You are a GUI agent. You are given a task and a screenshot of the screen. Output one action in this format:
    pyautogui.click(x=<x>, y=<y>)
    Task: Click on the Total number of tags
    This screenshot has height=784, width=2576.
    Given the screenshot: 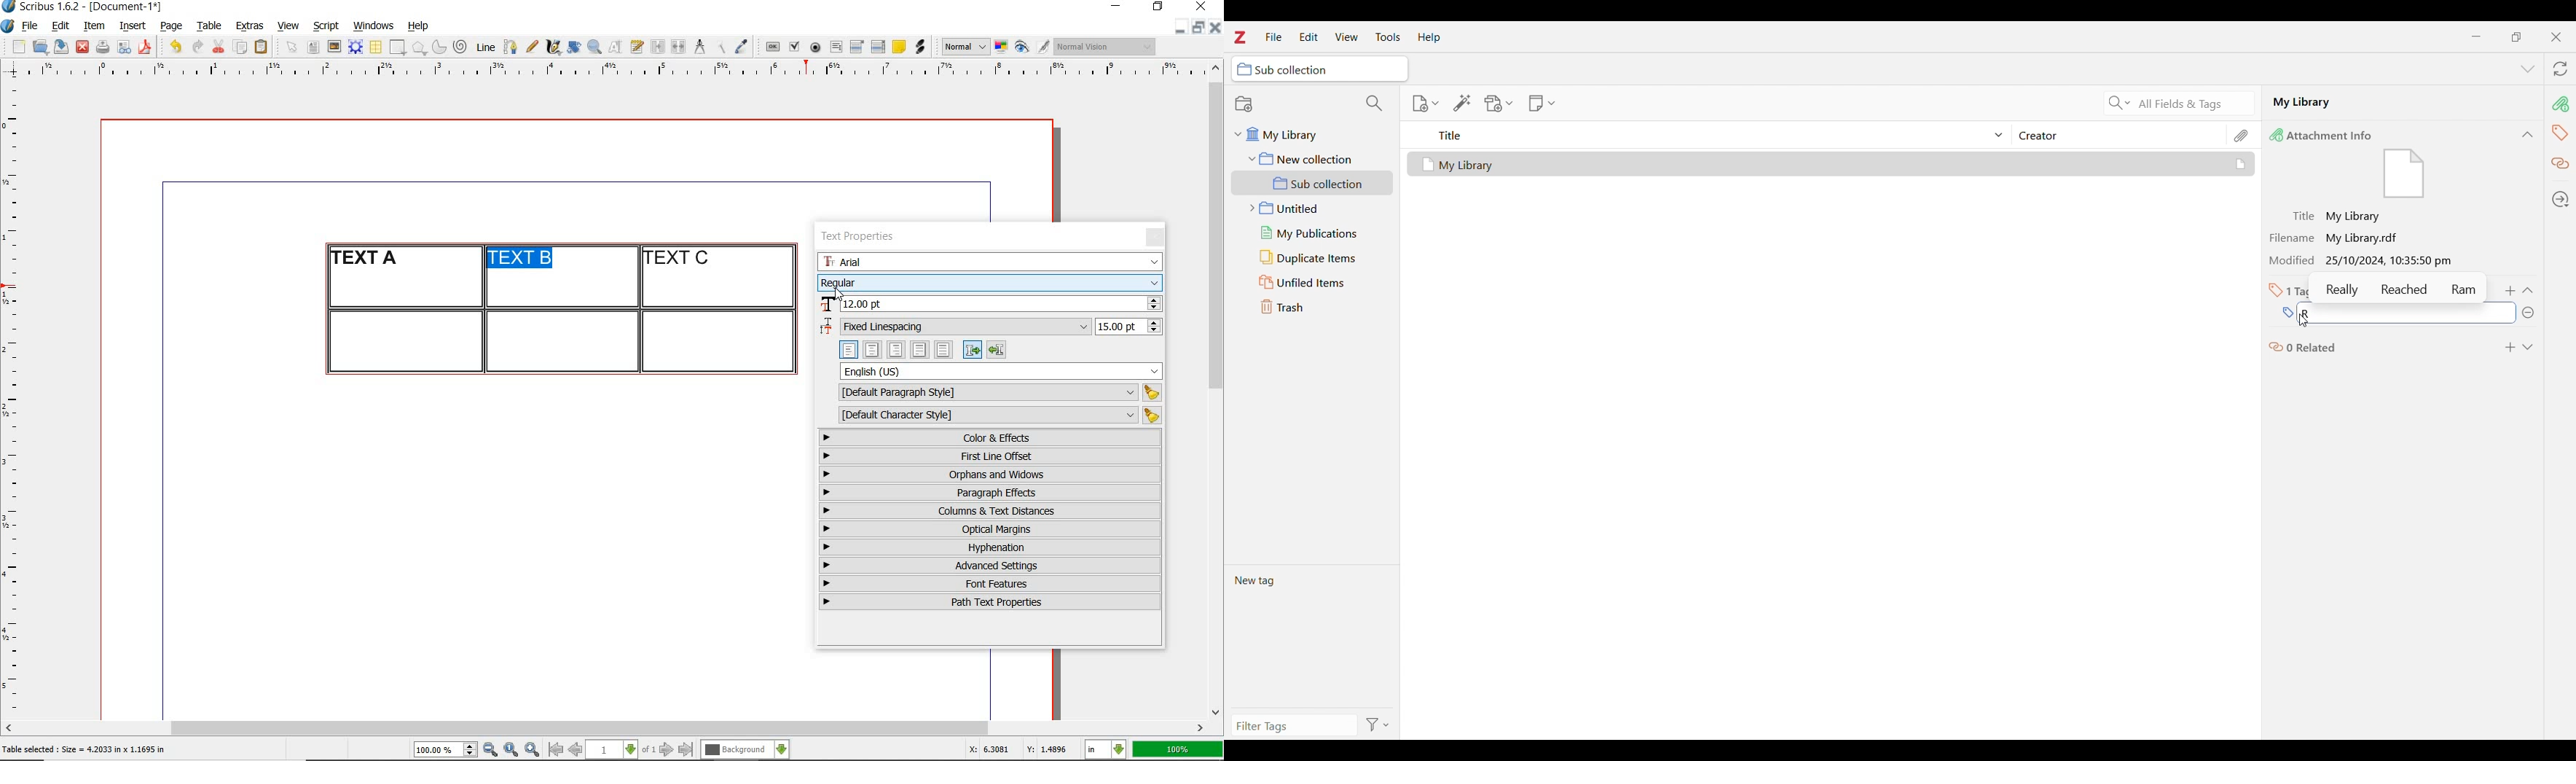 What is the action you would take?
    pyautogui.click(x=2291, y=290)
    